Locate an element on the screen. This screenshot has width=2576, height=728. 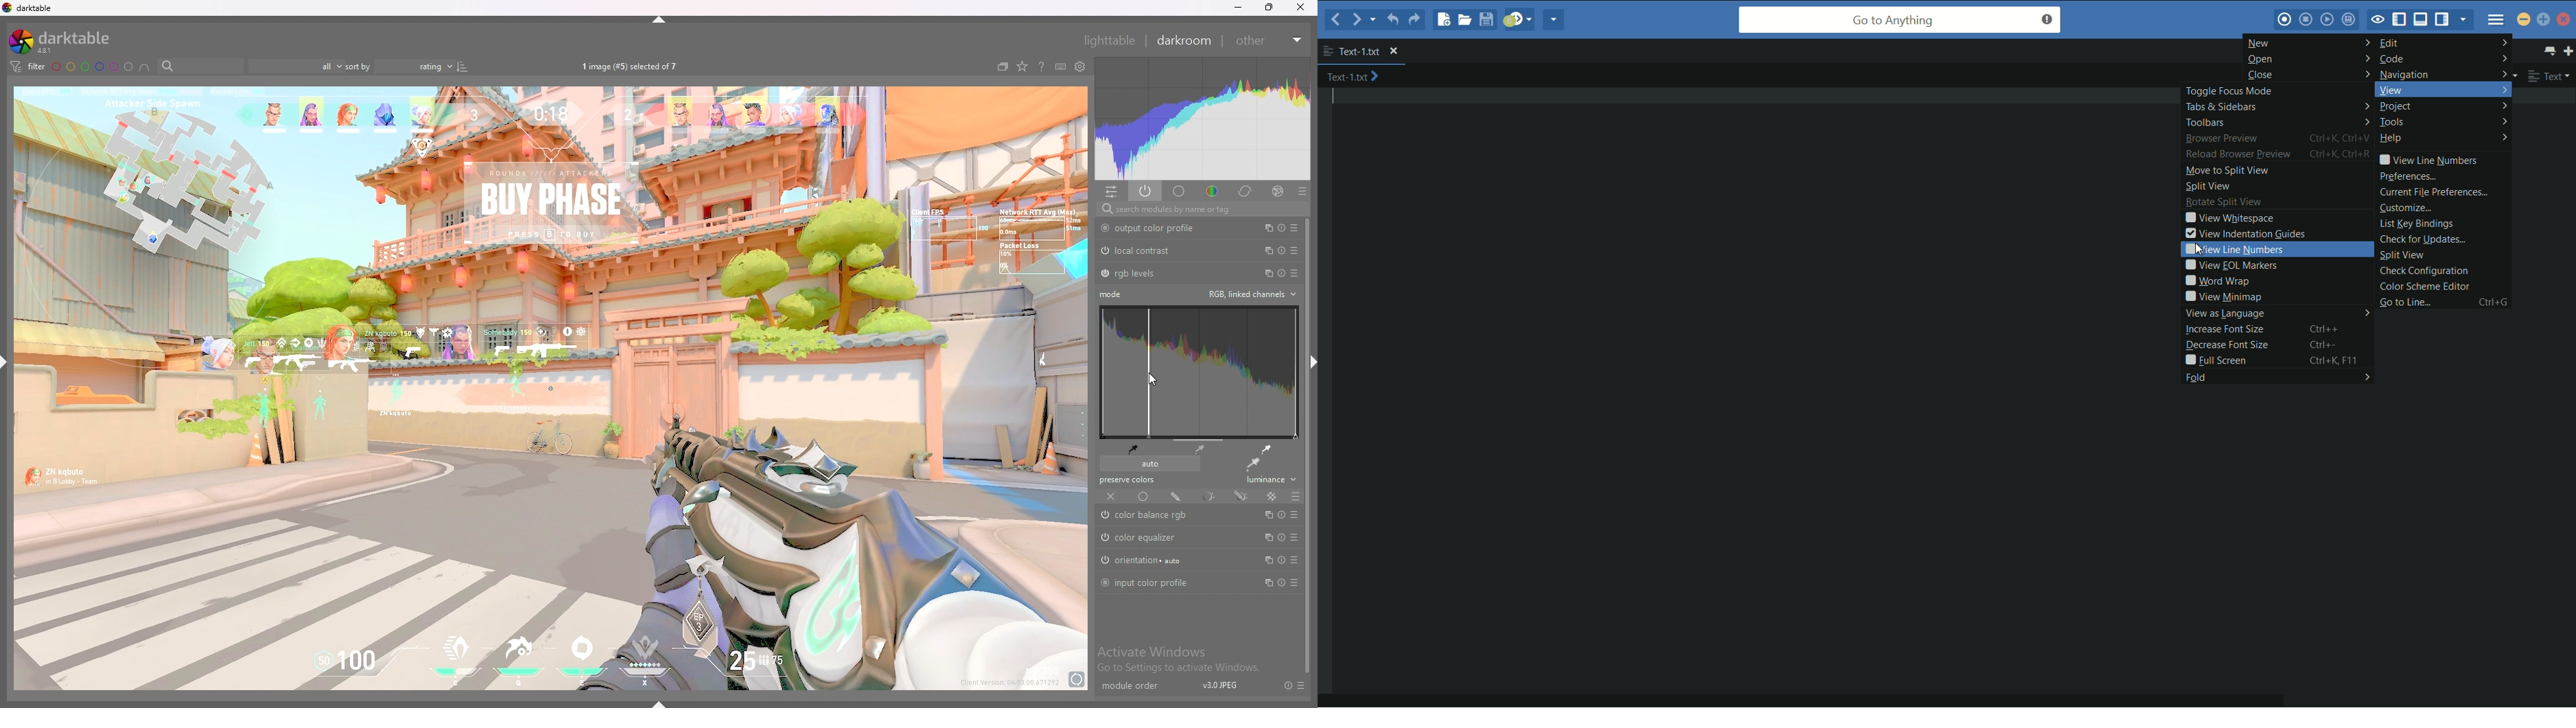
redo is located at coordinates (1415, 21).